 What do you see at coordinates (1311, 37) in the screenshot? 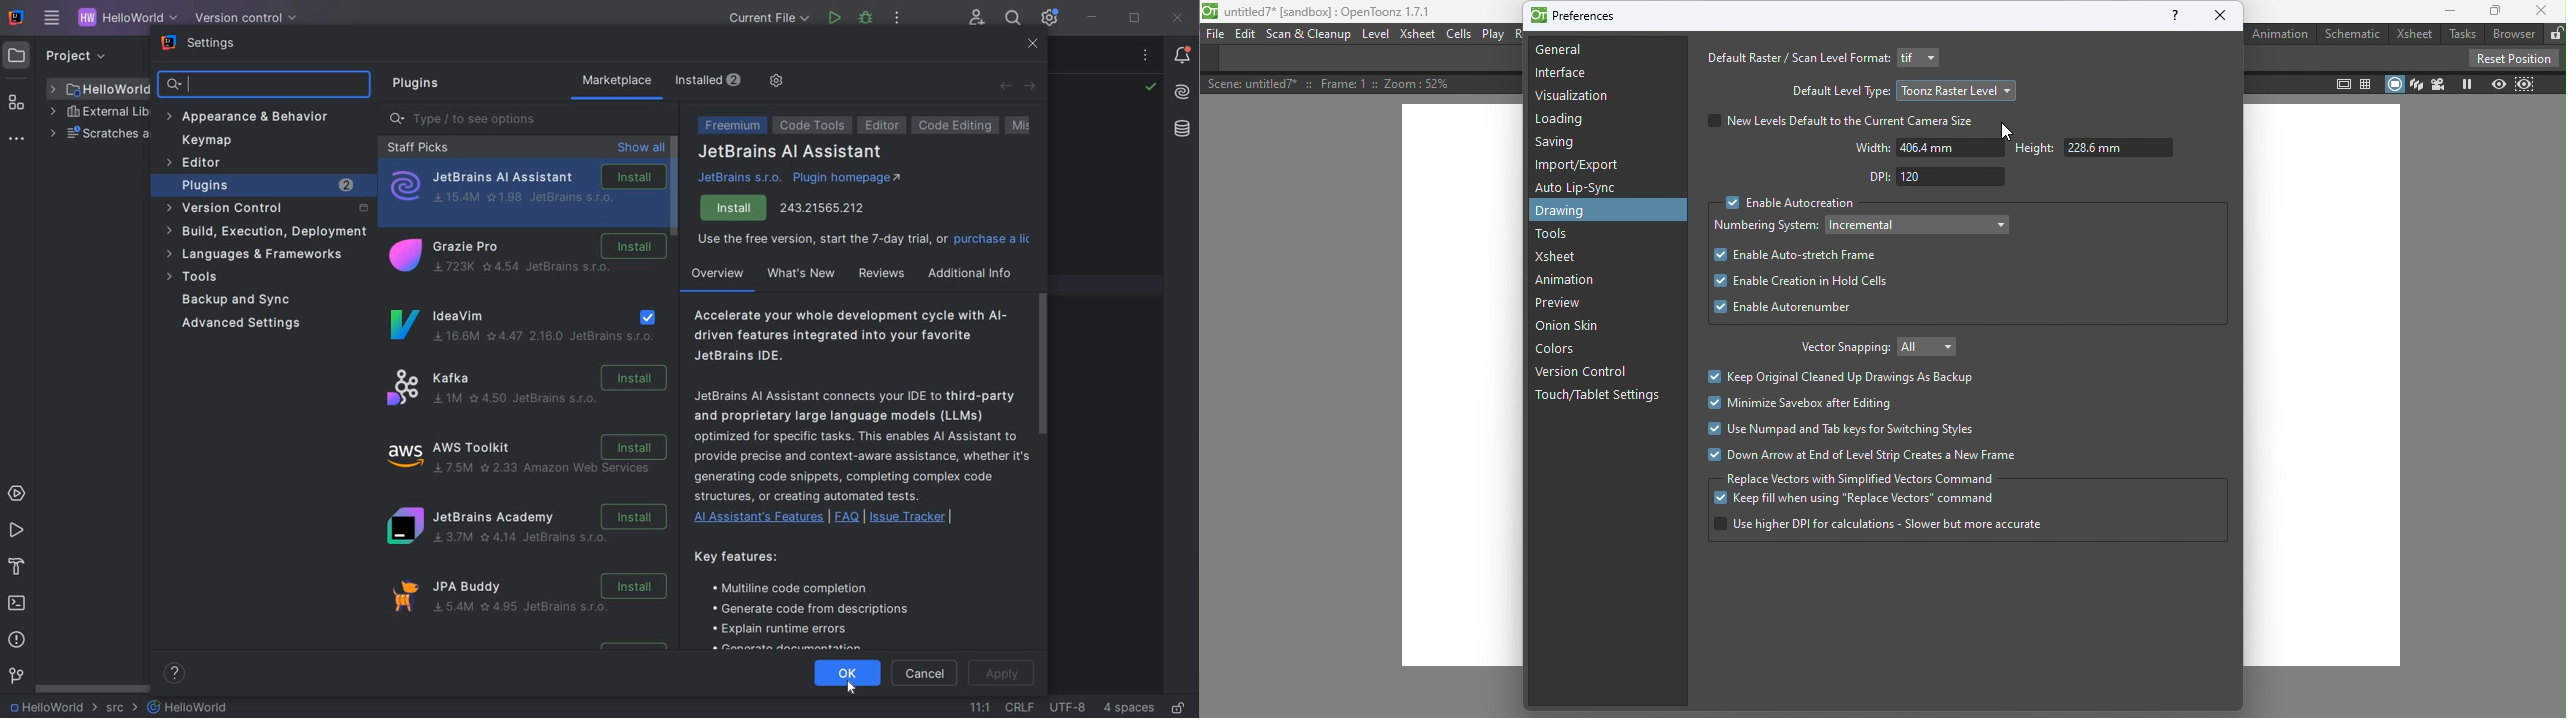
I see `Scan & Cleanup` at bounding box center [1311, 37].